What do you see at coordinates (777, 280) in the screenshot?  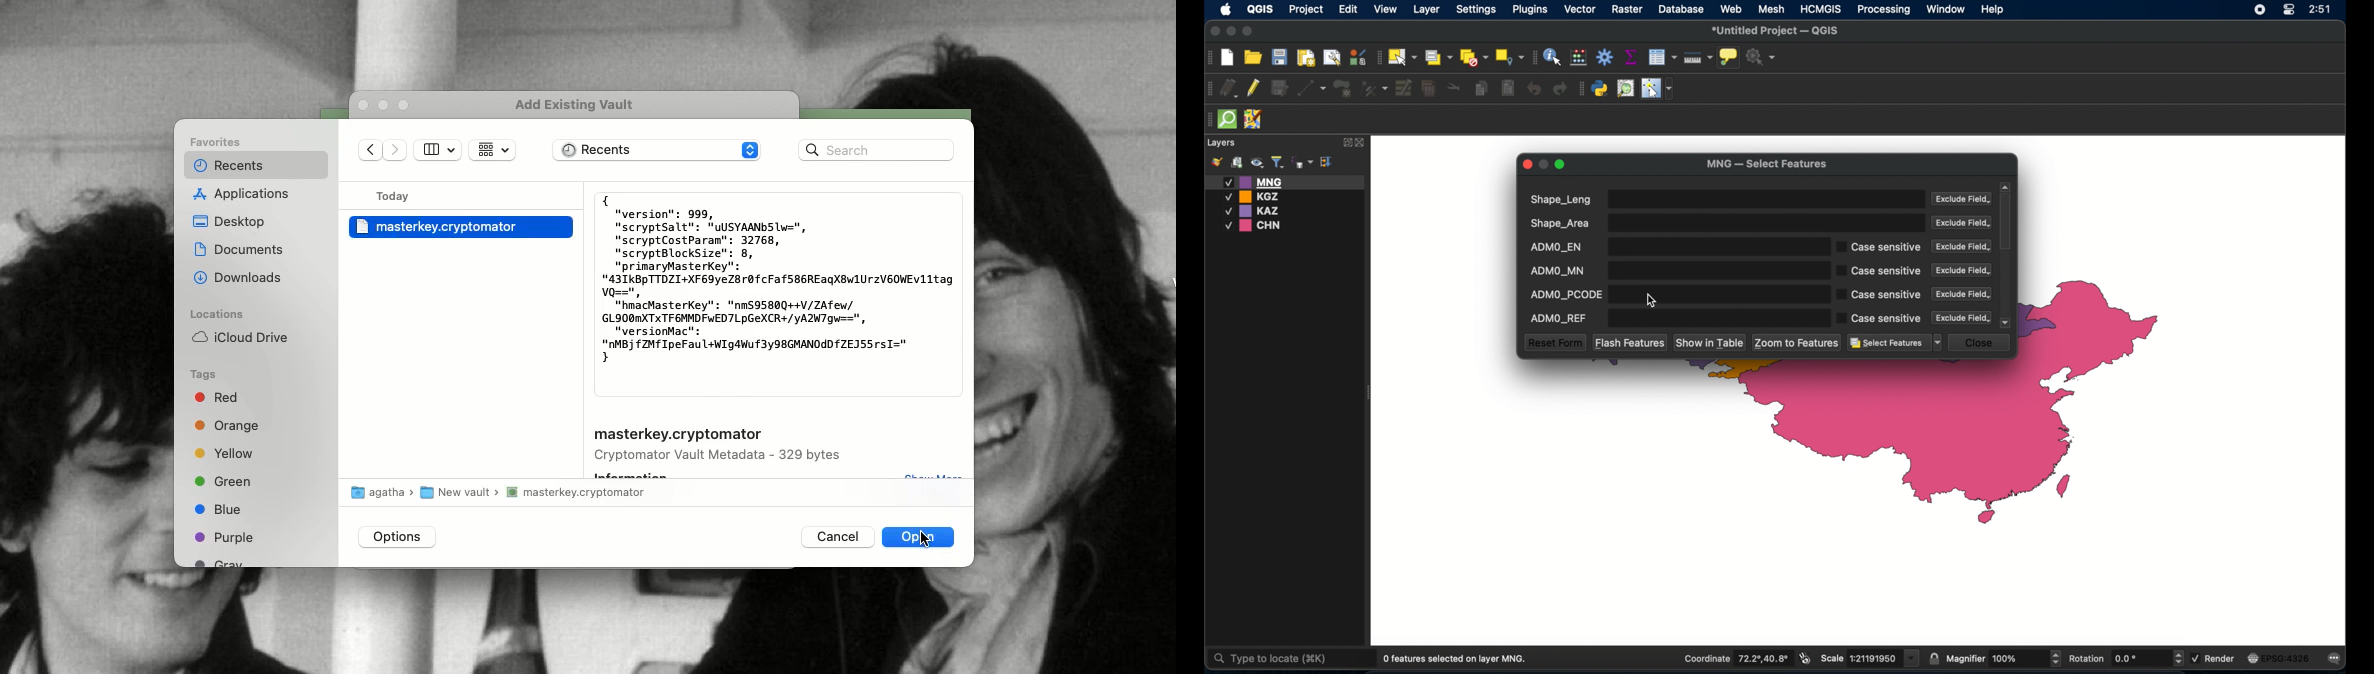 I see `1

“version”: 999,

“scryptsalt”: “uUSYAANDSLu=",

“scryptCostparan': 32768,

“scryptBlocksize": 8,

“prinaryasterkey":
"43TKBPTTDZI+XF69yeZ8rof cFafSB6REAQXNLUr 2VEONEV1 tag
vo==",

“hnackasterkey'': "nnS95800++V/ZAfew/
‘GLOOBMXTXTFGNMDFWEDTLPGEXCR+/yAZWTgw=="

“vers ionMac”:
0M] ff IpeFaulsWIgau f3y9BGHANOAD ZEISS rs T="
¥` at bounding box center [777, 280].